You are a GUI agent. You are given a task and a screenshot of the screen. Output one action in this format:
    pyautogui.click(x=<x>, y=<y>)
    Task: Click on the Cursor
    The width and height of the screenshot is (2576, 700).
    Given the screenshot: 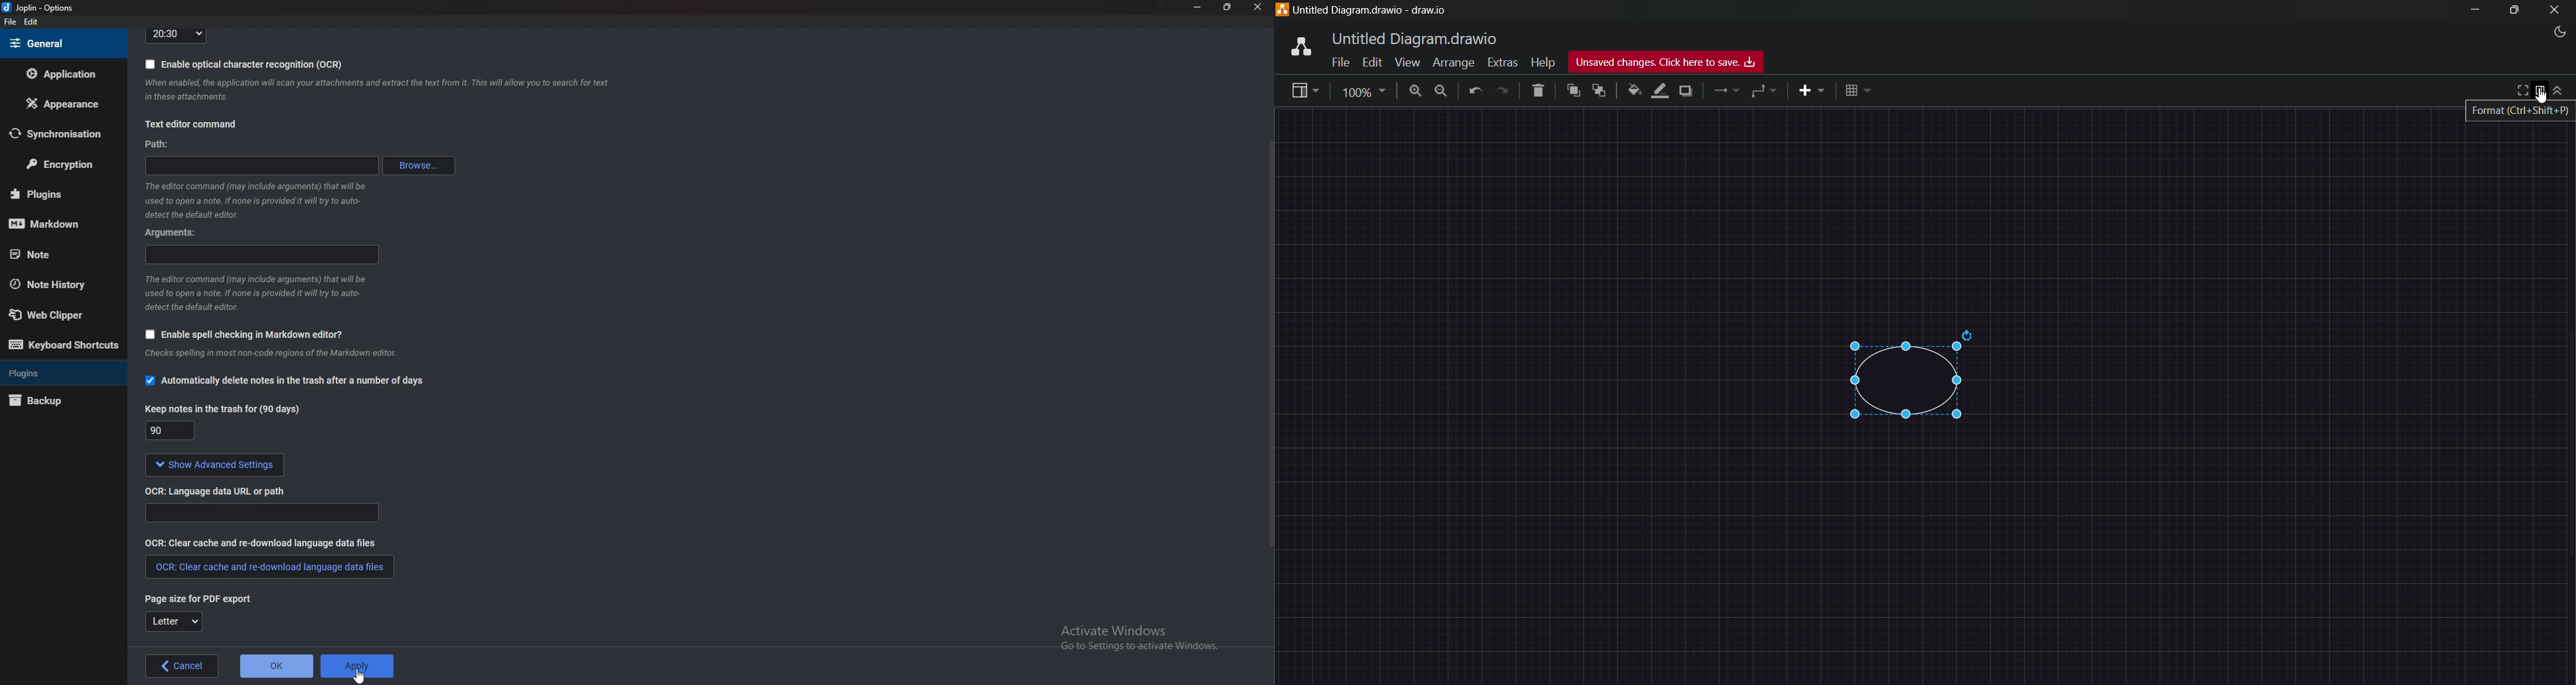 What is the action you would take?
    pyautogui.click(x=361, y=676)
    